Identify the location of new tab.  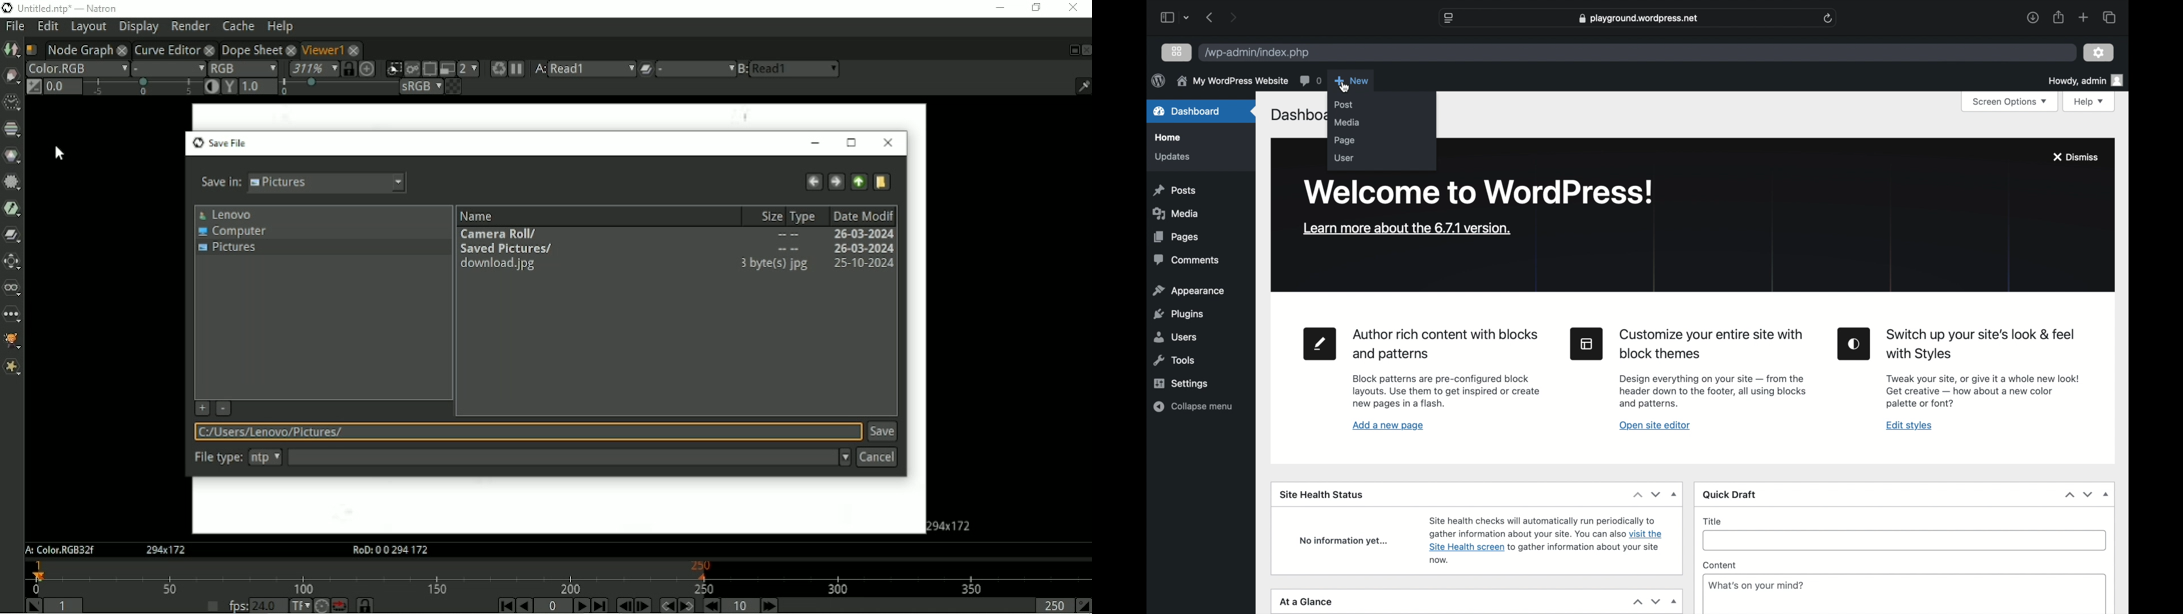
(2084, 18).